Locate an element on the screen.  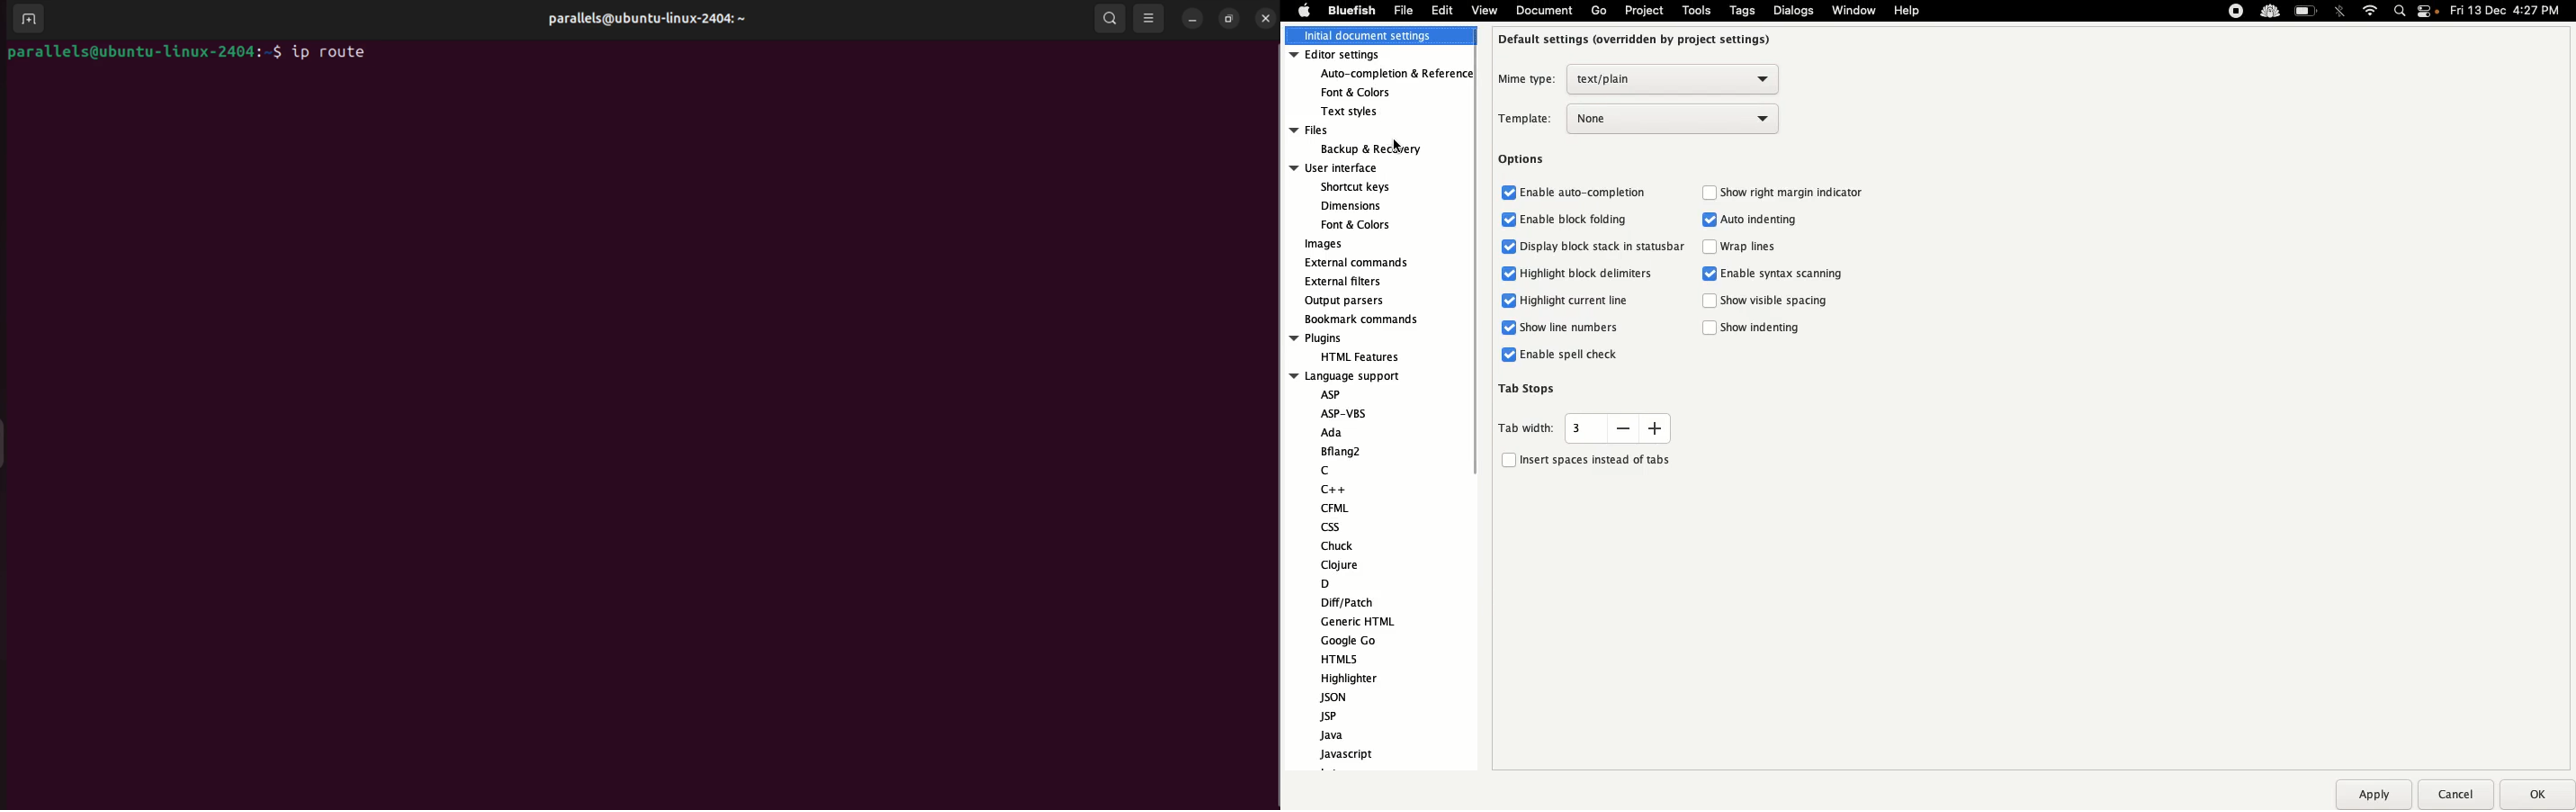
Show right margin indicator is located at coordinates (1787, 191).